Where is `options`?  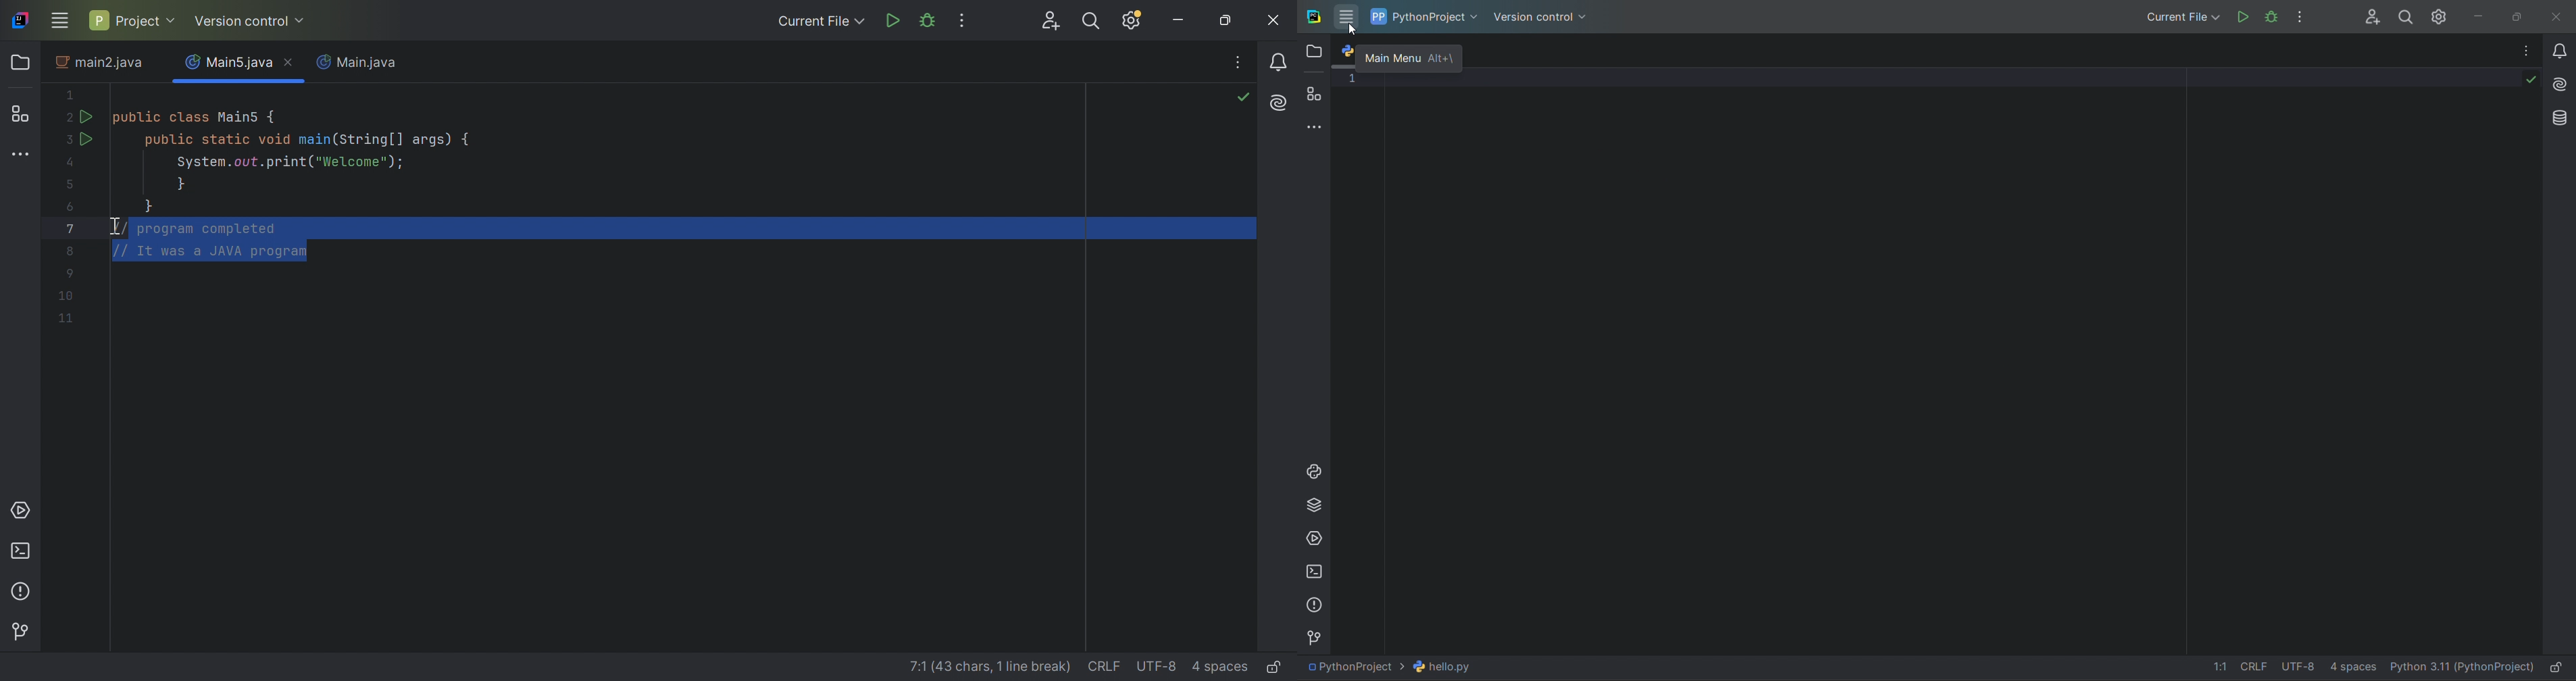
options is located at coordinates (2519, 50).